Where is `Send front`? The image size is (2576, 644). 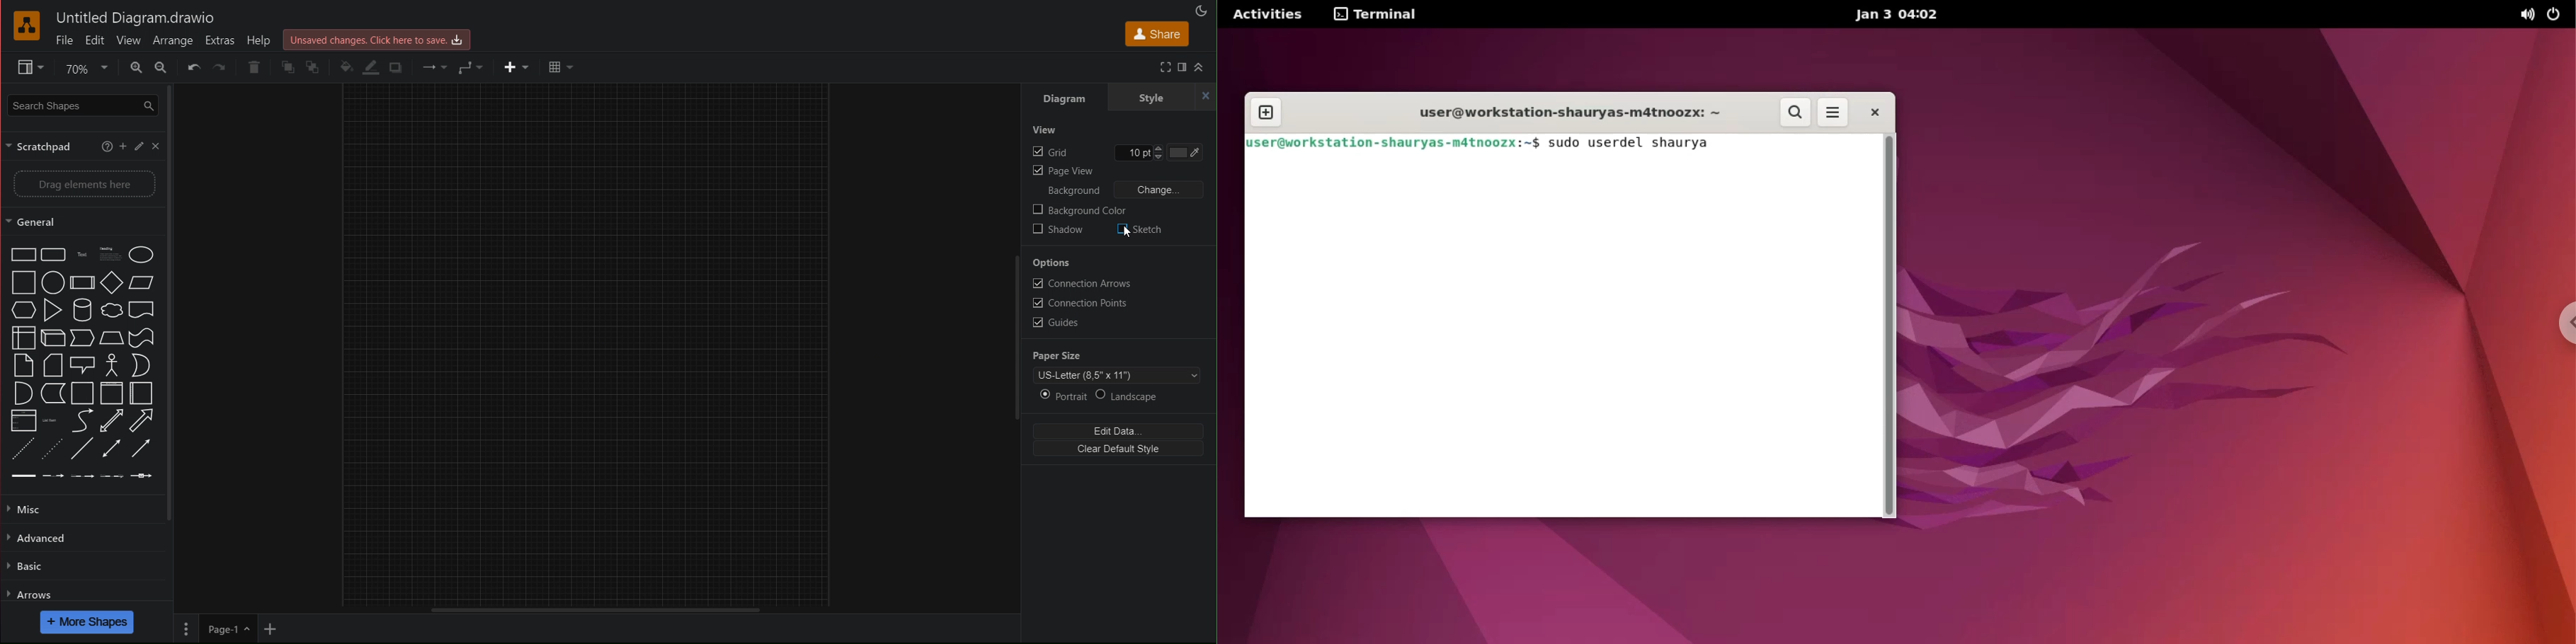 Send front is located at coordinates (286, 67).